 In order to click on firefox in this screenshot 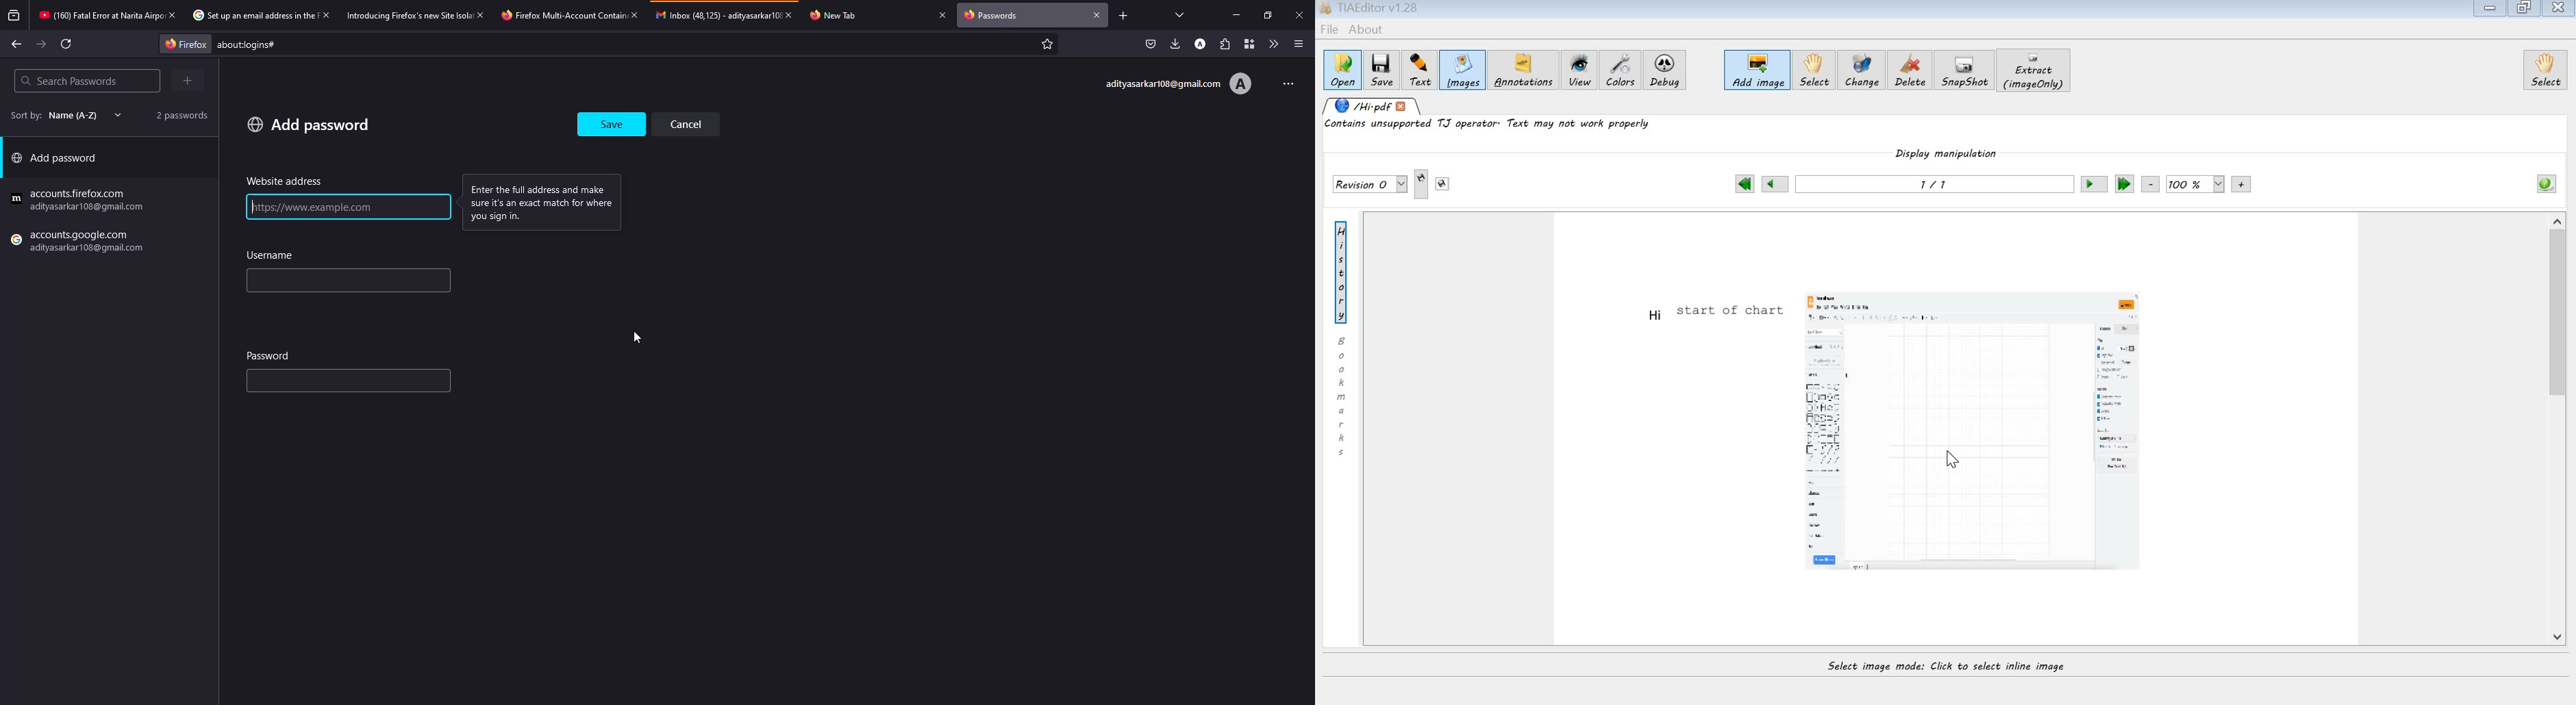, I will do `click(182, 43)`.